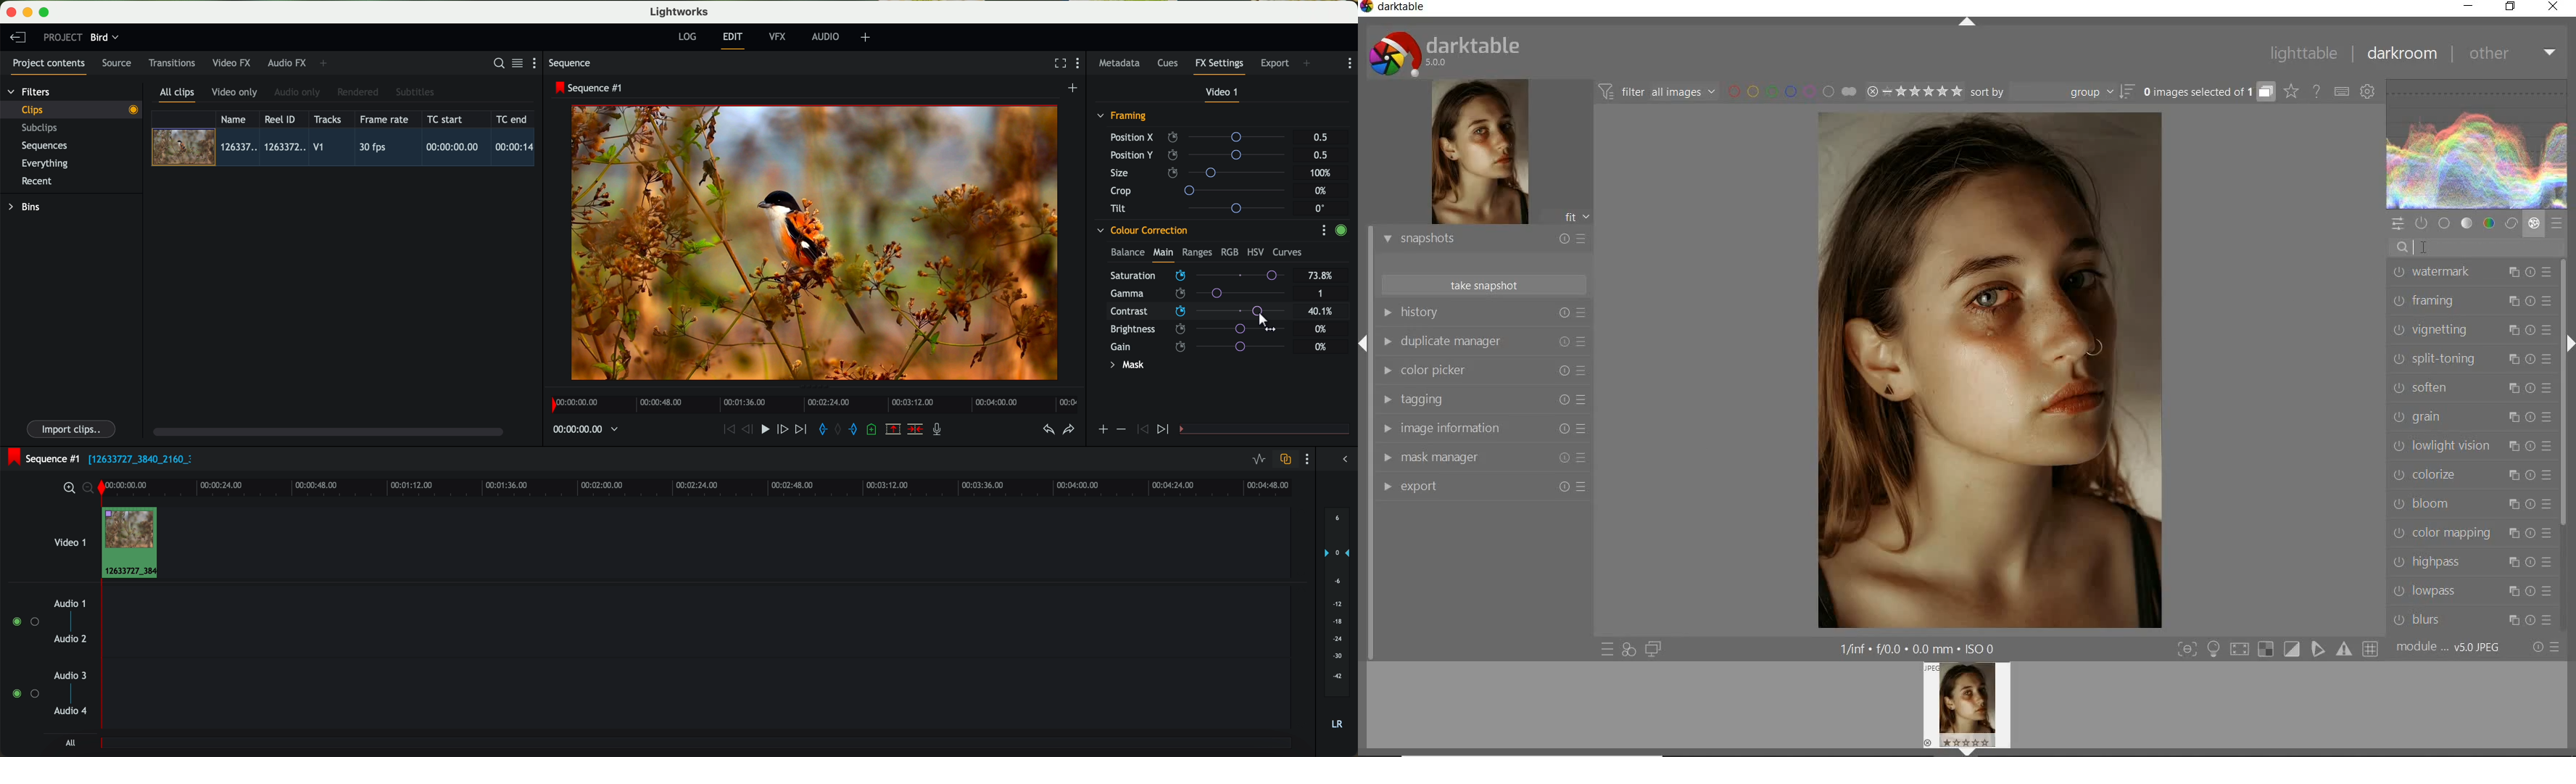 This screenshot has width=2576, height=784. What do you see at coordinates (69, 540) in the screenshot?
I see `video 1` at bounding box center [69, 540].